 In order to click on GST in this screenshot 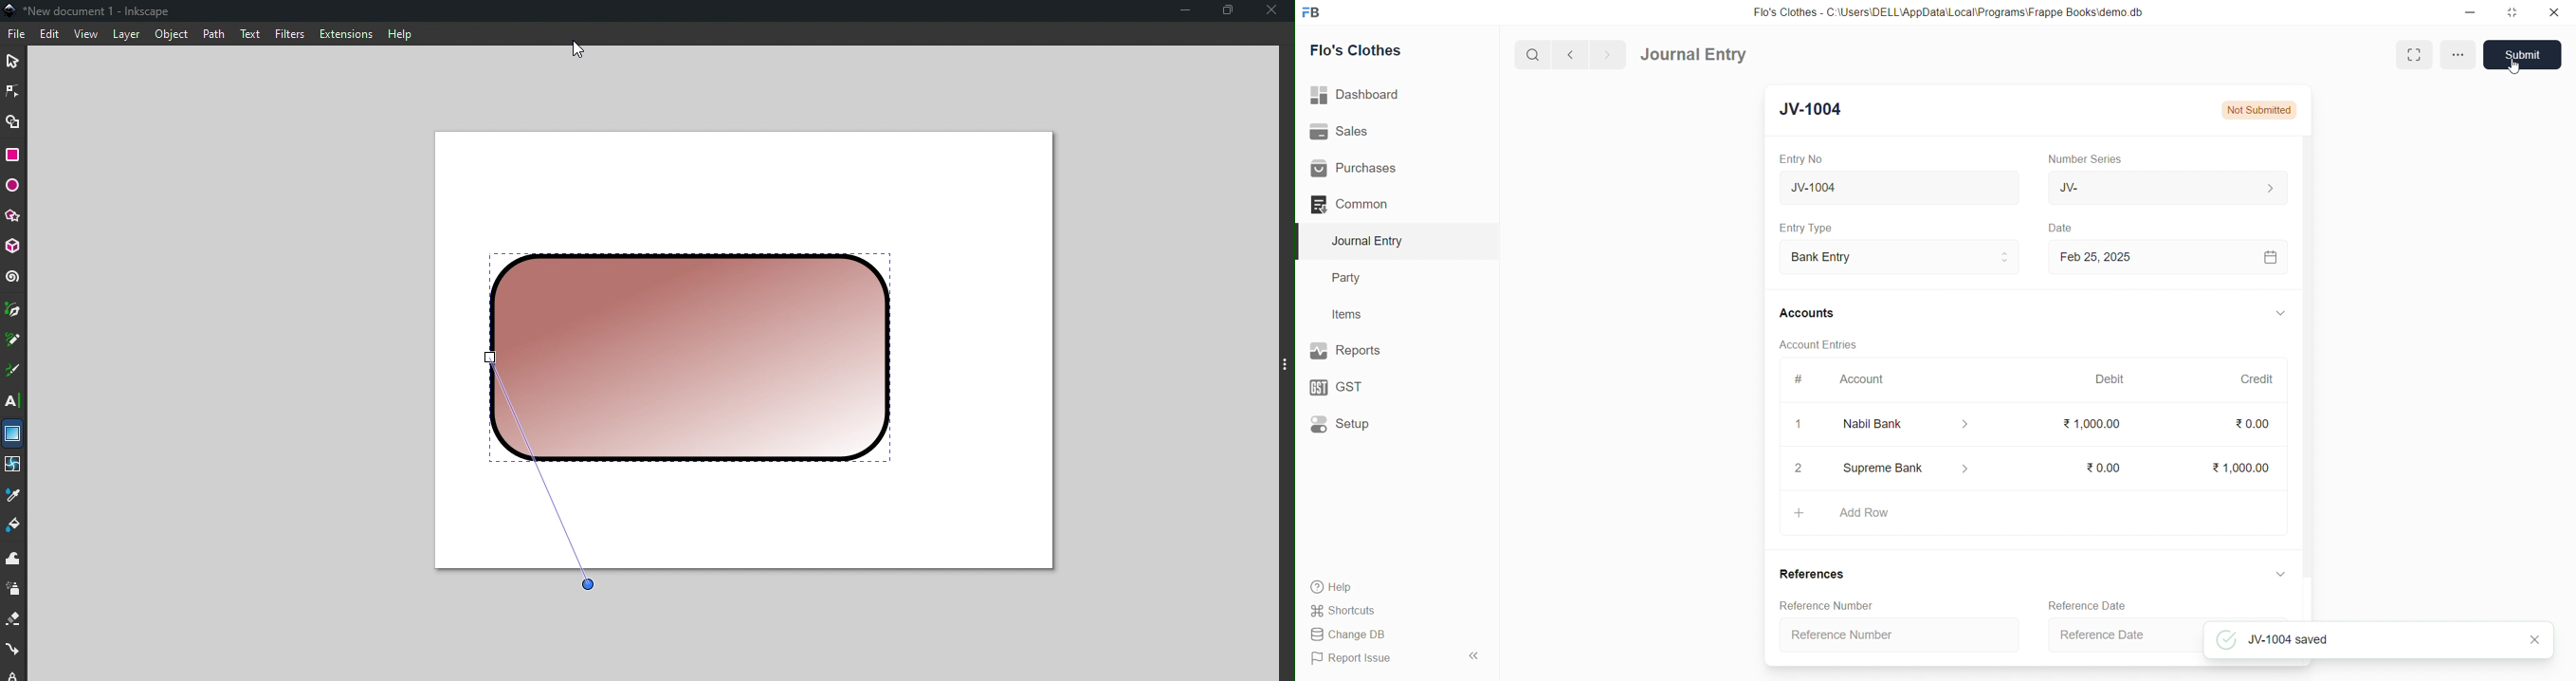, I will do `click(1387, 384)`.